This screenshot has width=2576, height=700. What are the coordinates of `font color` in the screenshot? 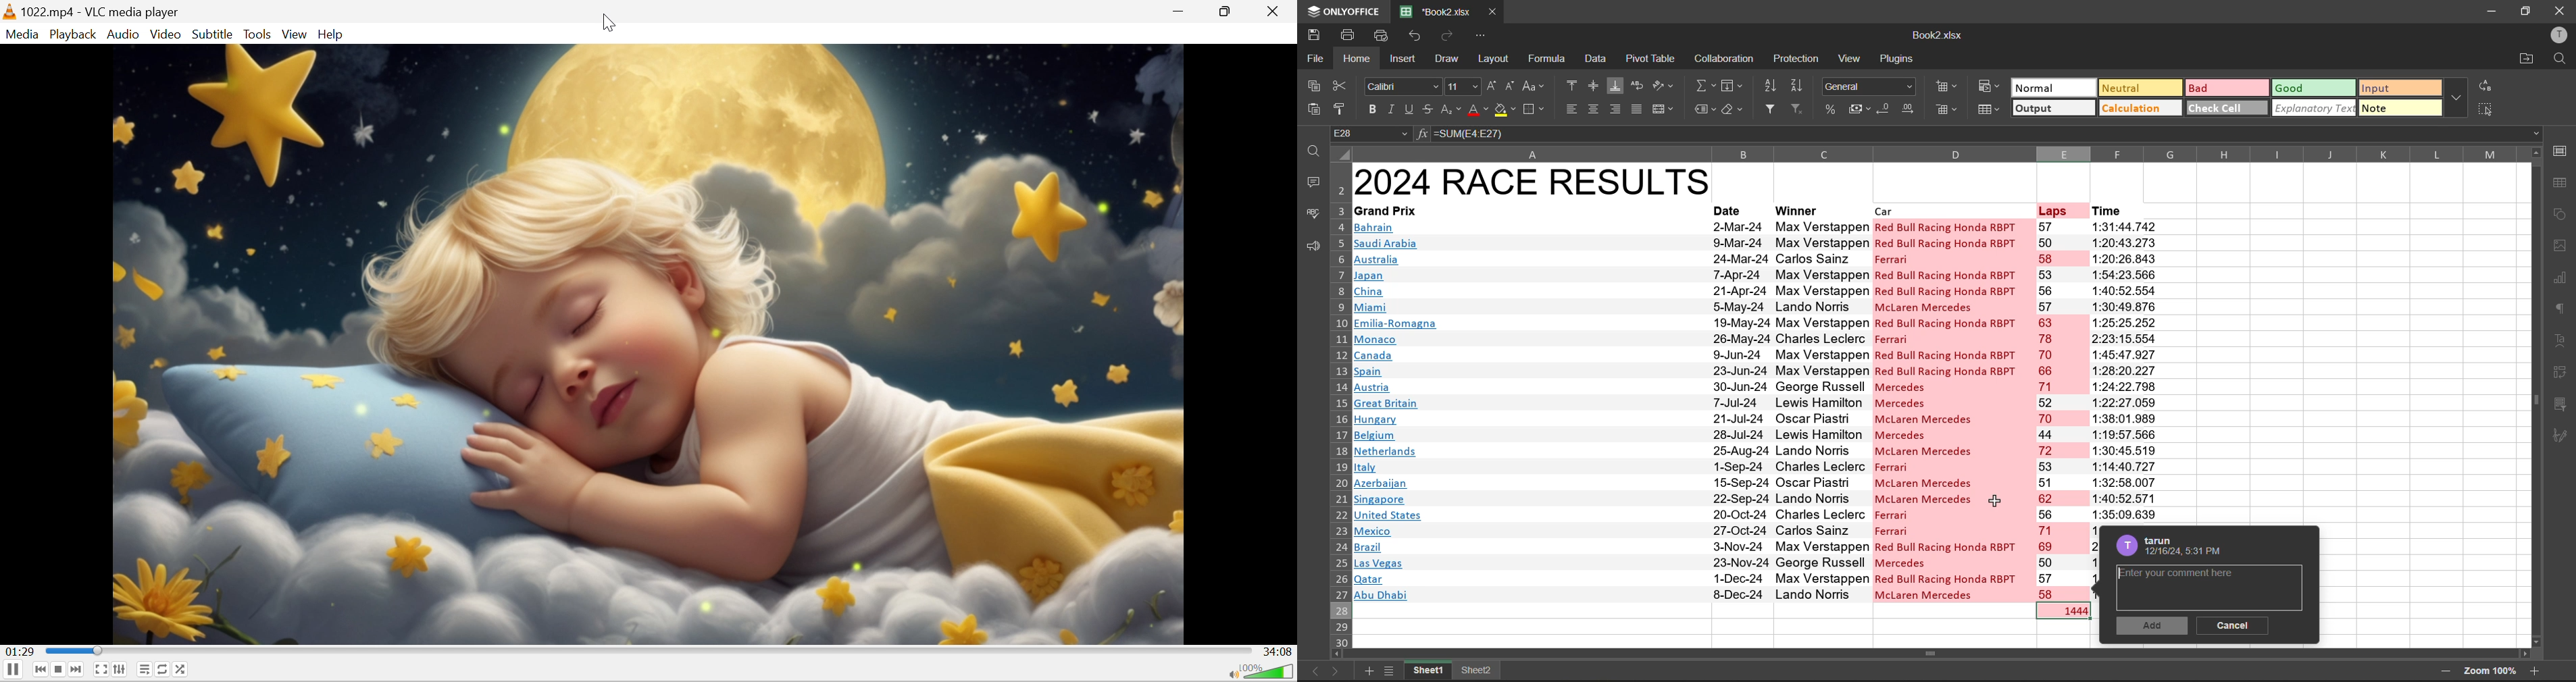 It's located at (1477, 110).